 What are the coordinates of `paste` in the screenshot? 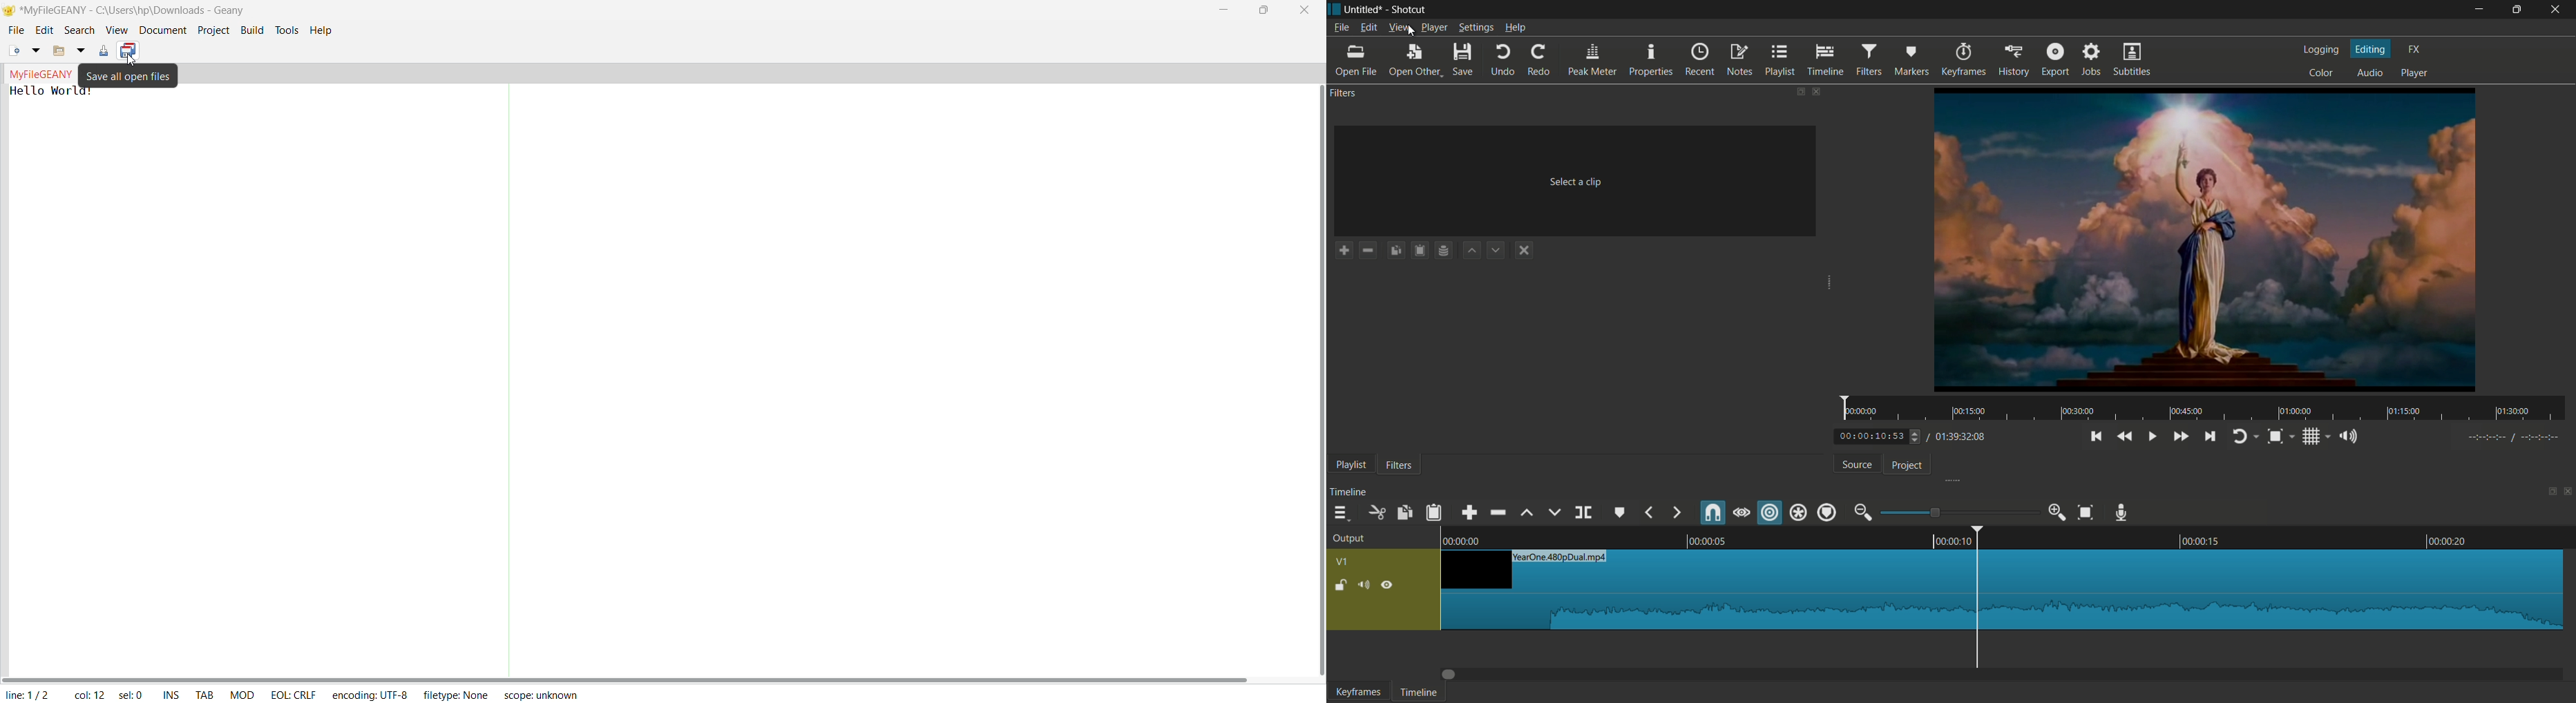 It's located at (1433, 512).